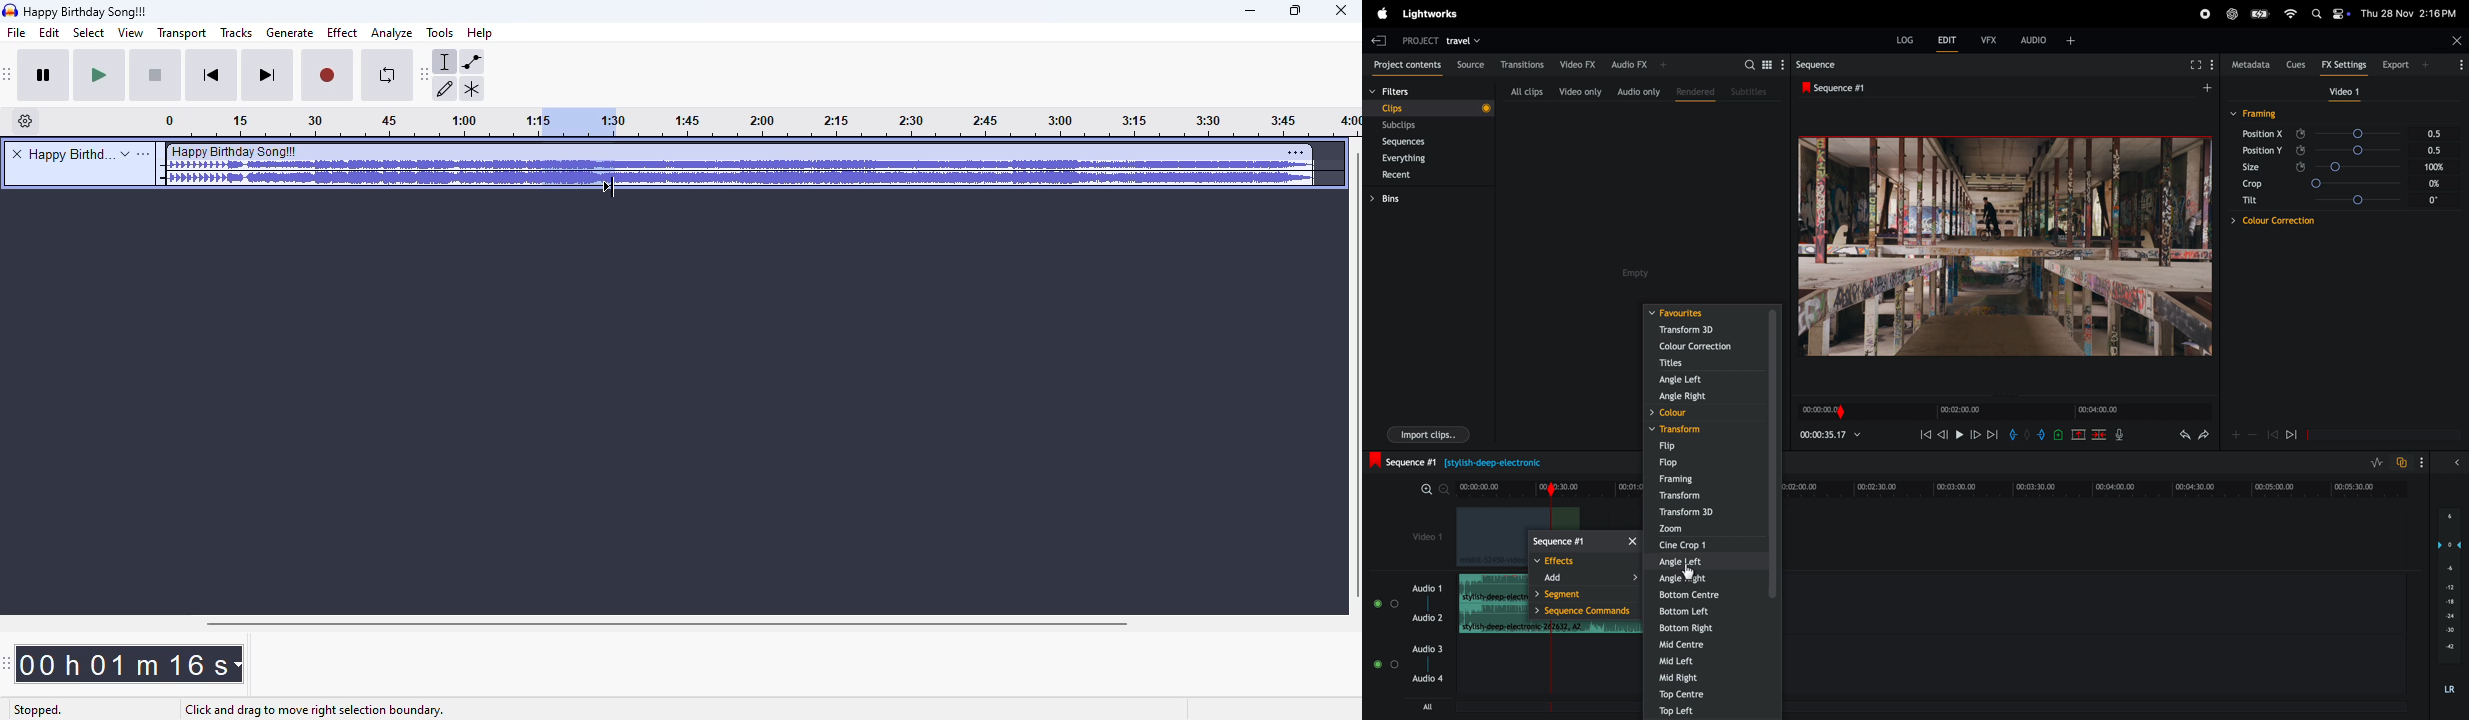 This screenshot has width=2492, height=728. Describe the element at coordinates (2299, 435) in the screenshot. I see `jump to next key frame` at that location.